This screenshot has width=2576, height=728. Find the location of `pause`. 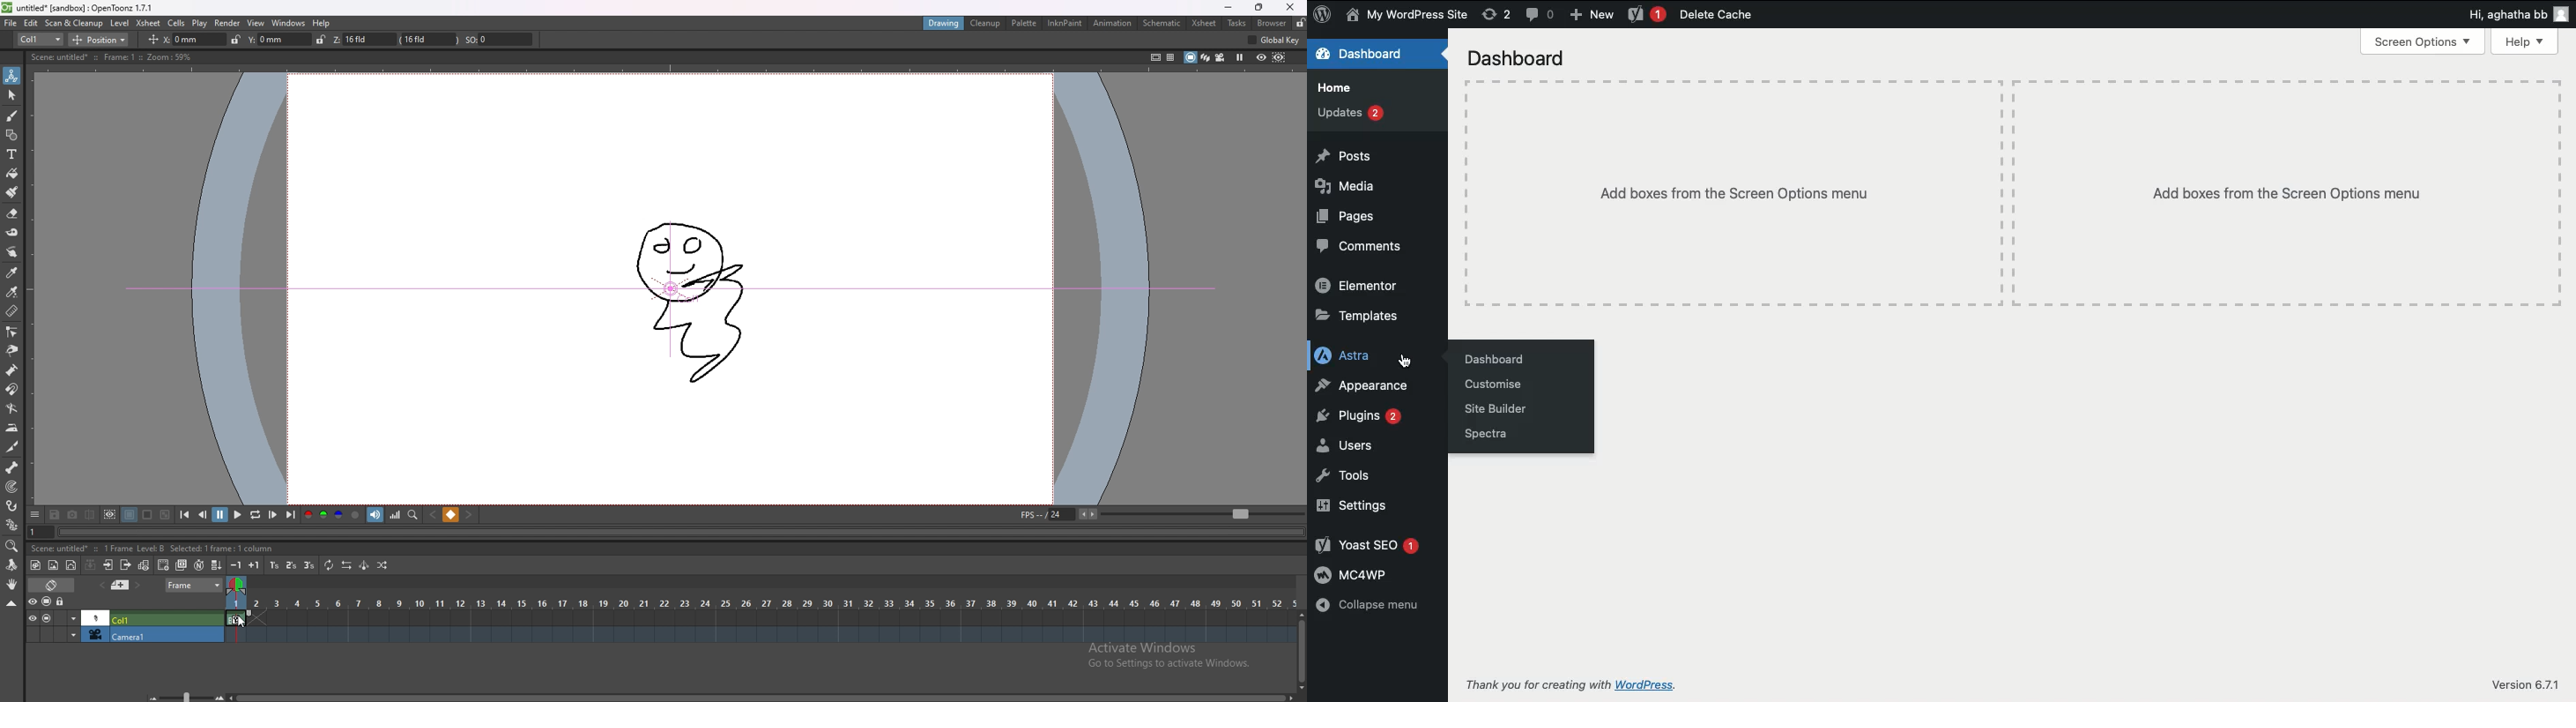

pause is located at coordinates (220, 515).